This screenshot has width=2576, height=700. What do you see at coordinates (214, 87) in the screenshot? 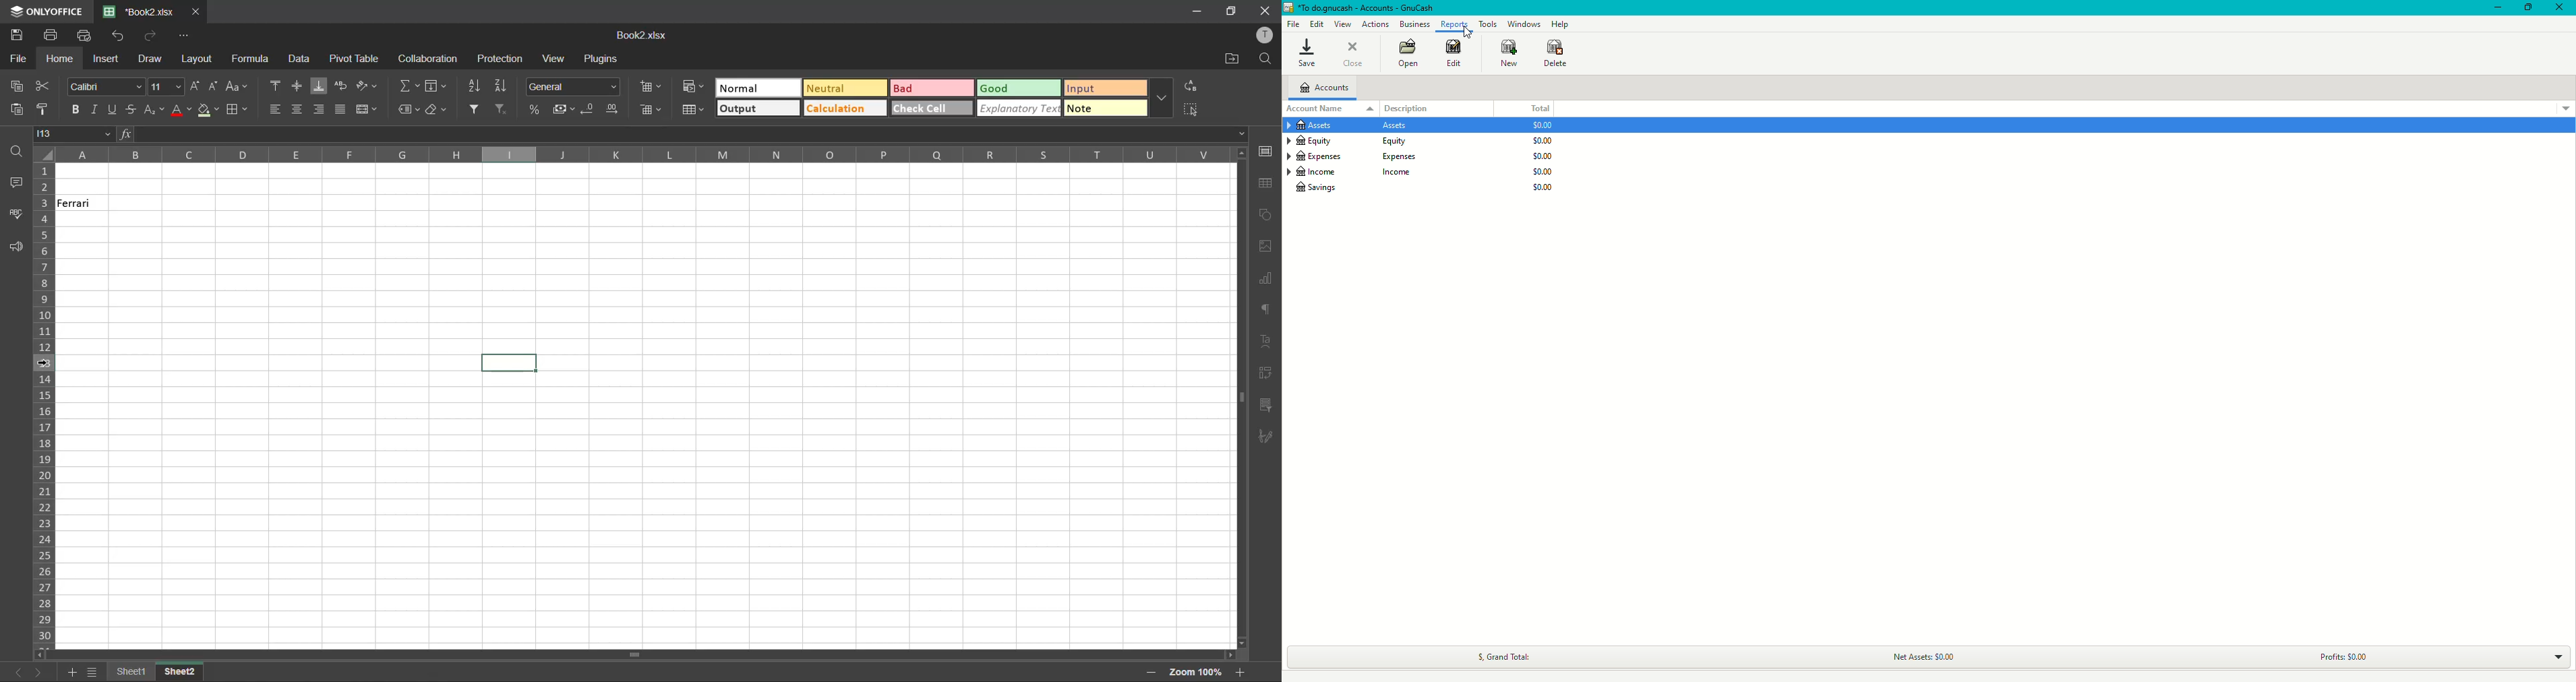
I see `decrement size` at bounding box center [214, 87].